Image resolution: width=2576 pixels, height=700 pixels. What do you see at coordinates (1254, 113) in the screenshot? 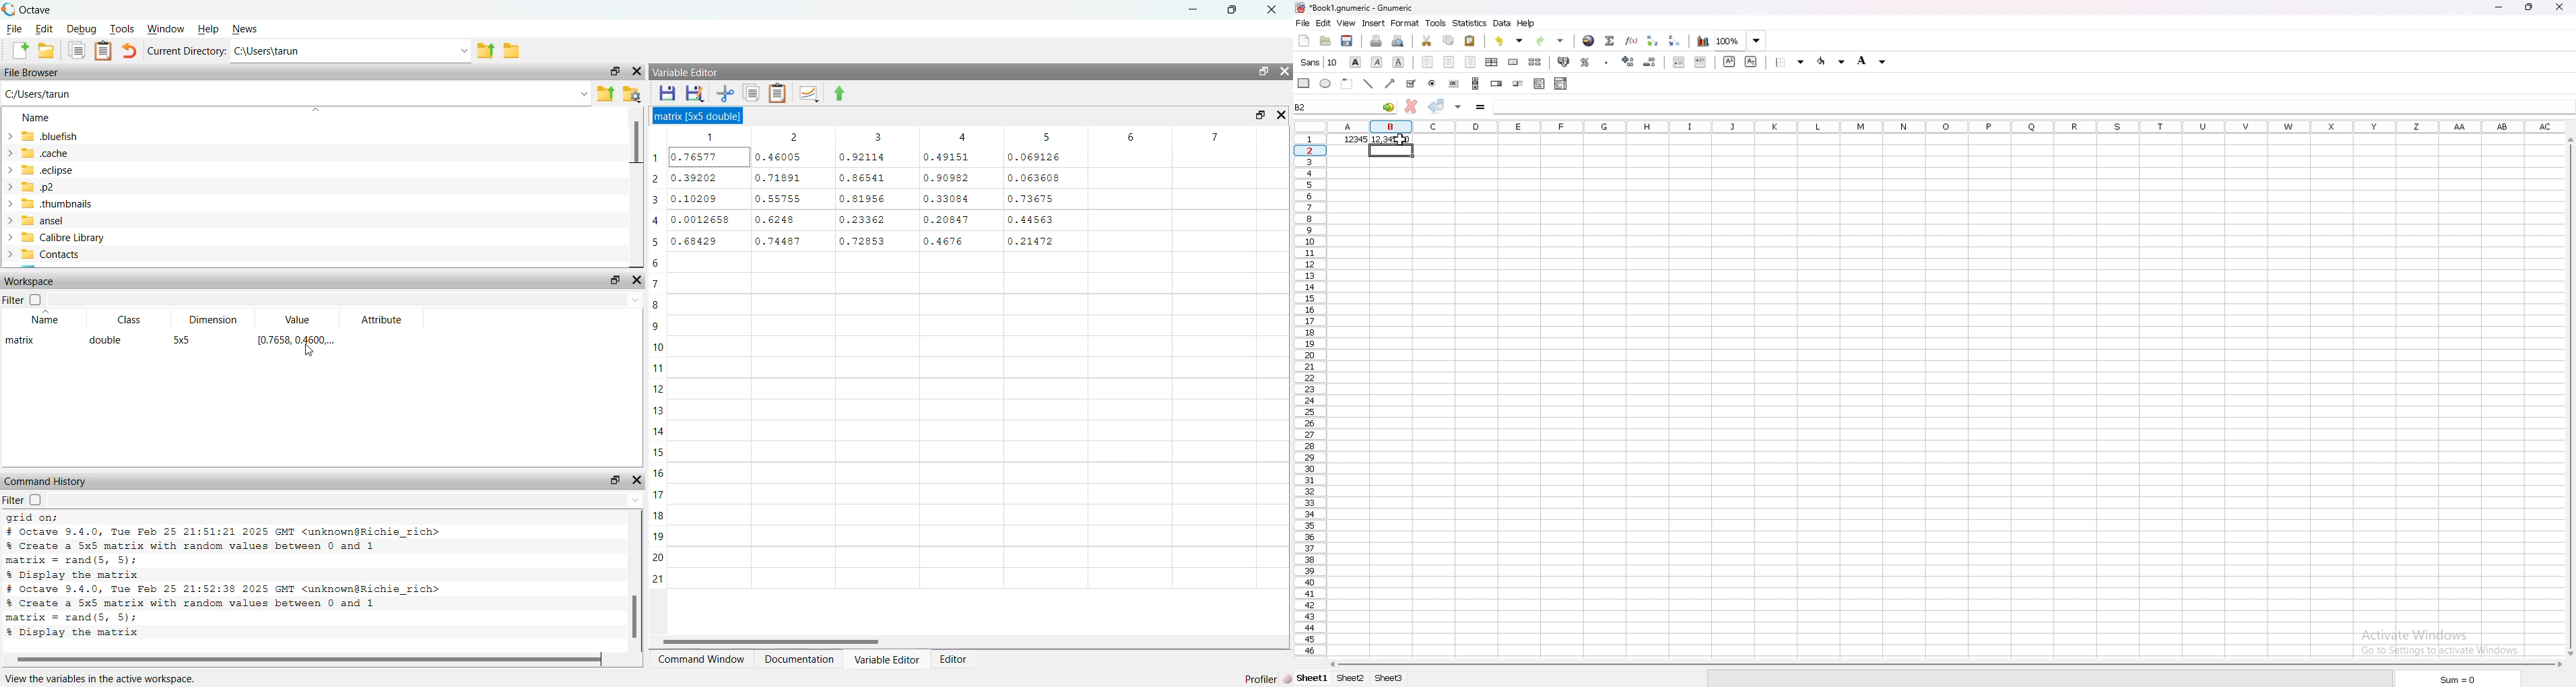
I see `maximise` at bounding box center [1254, 113].